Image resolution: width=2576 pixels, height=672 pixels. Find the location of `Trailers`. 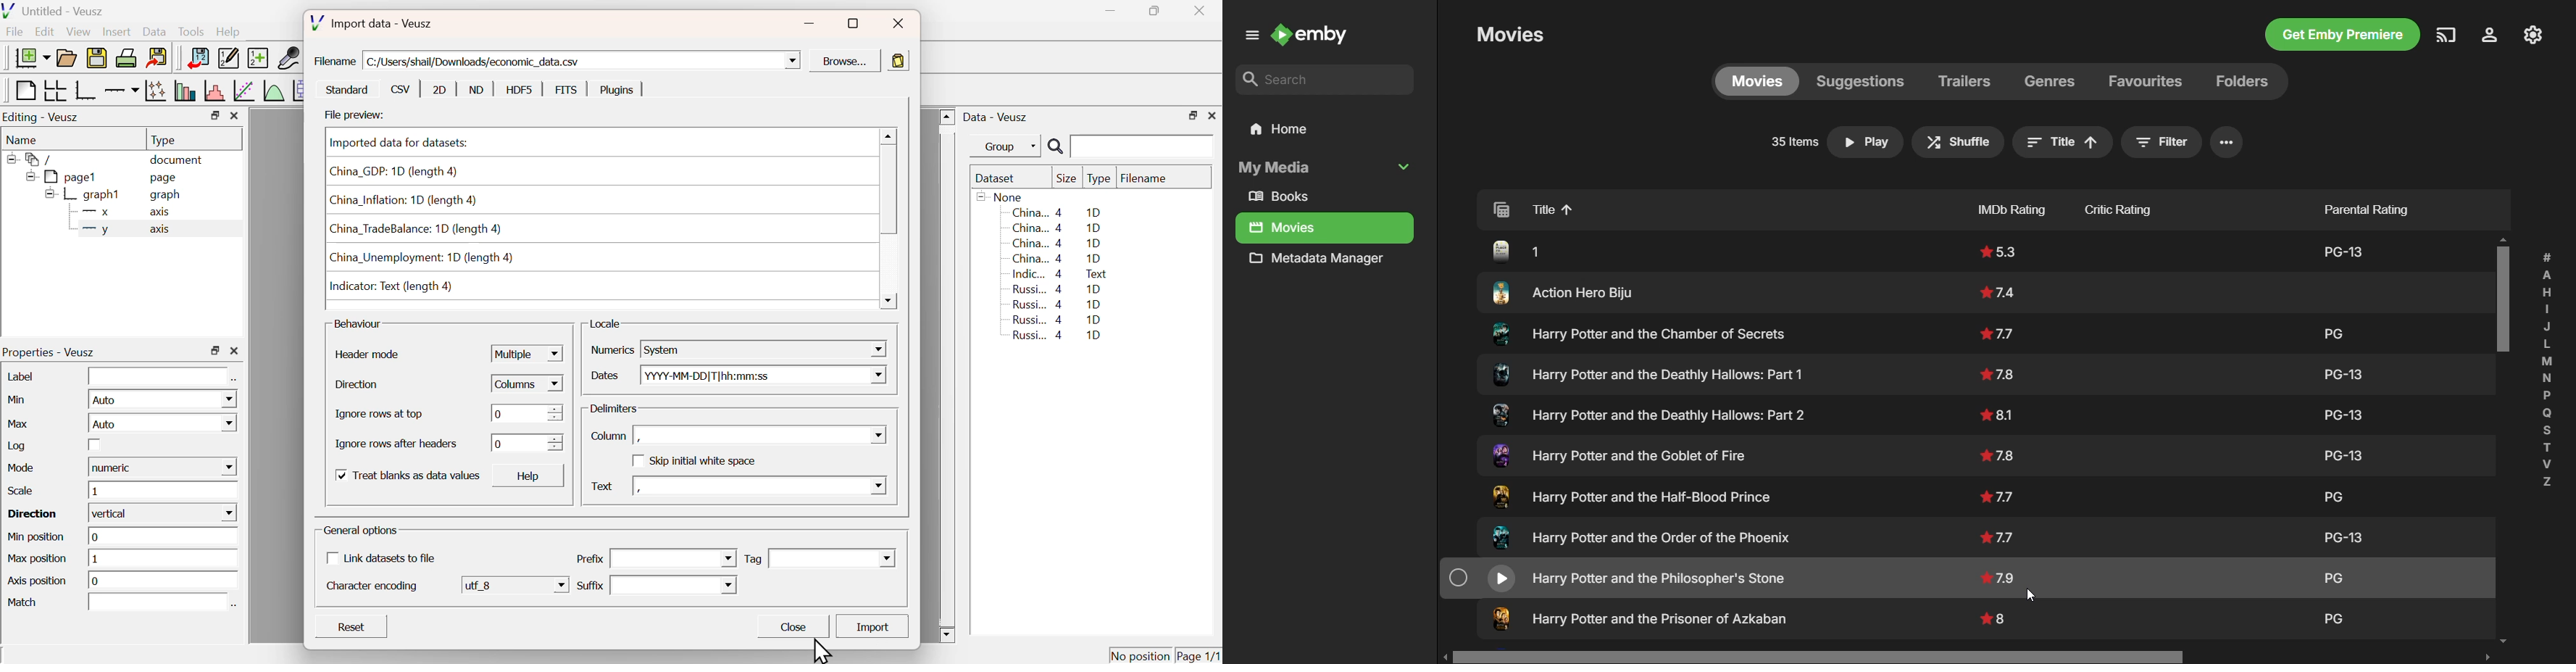

Trailers is located at coordinates (1964, 82).